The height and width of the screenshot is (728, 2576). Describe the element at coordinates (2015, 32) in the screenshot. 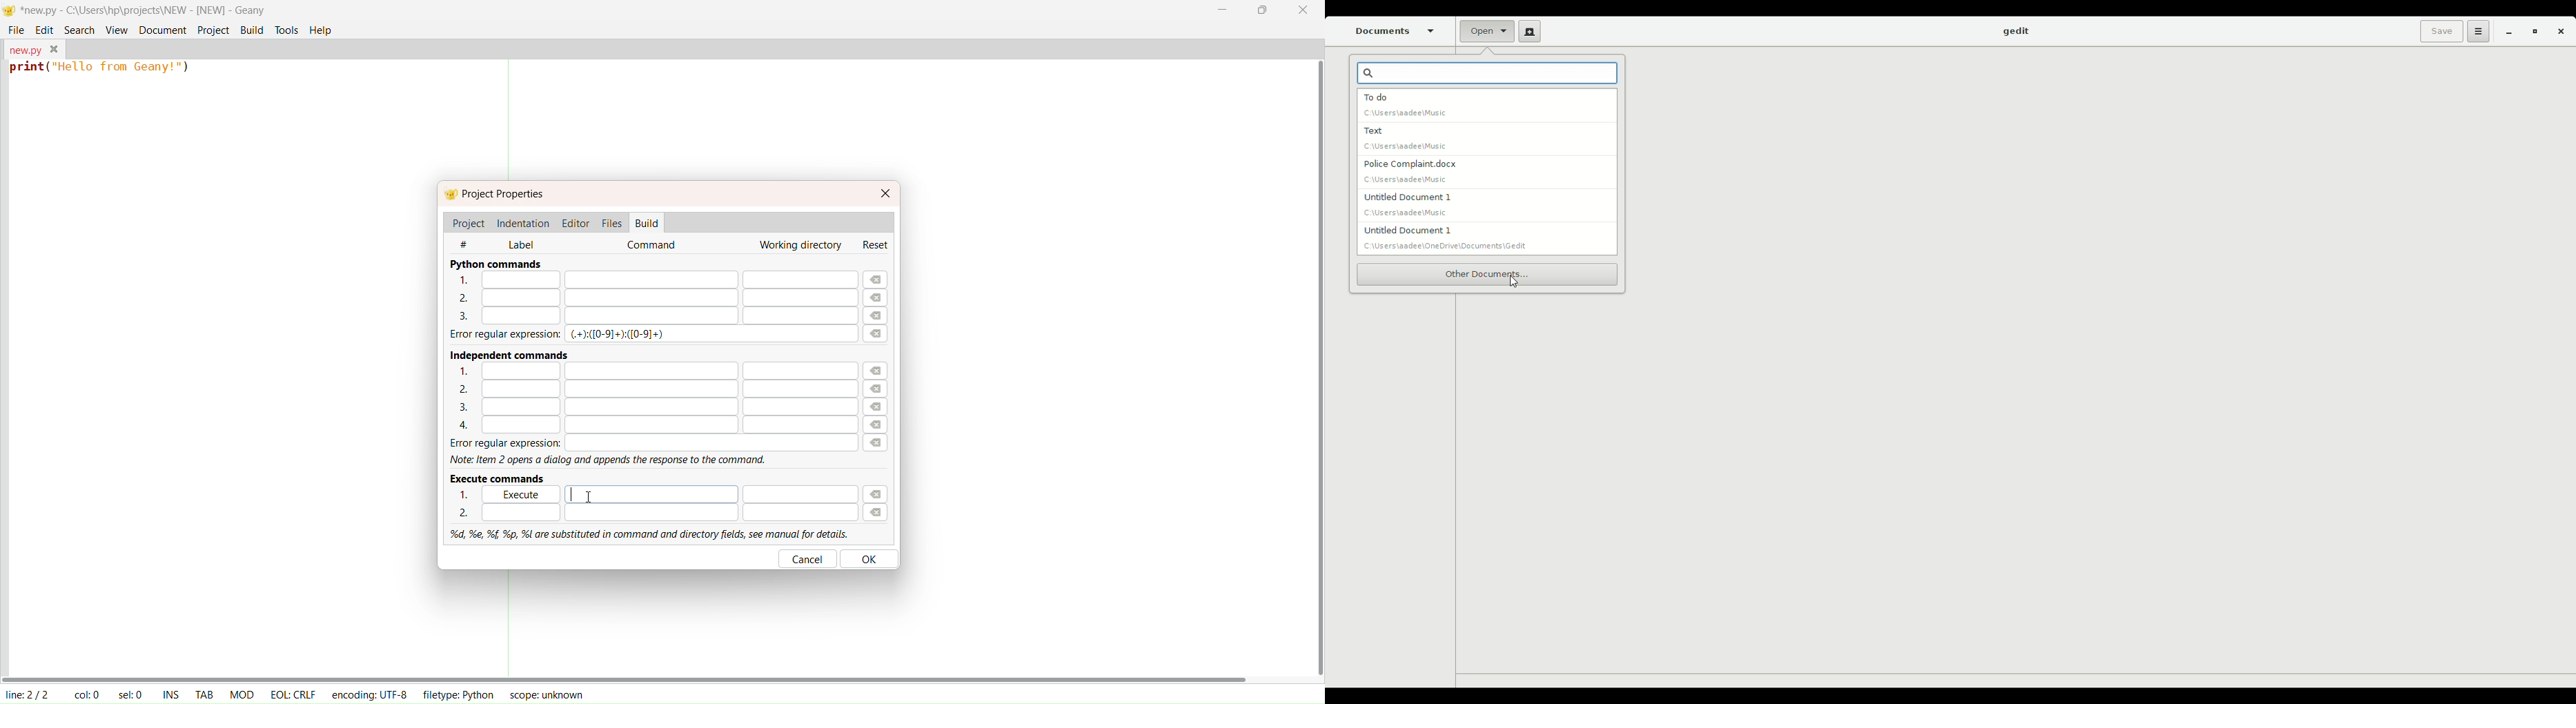

I see `gedit` at that location.